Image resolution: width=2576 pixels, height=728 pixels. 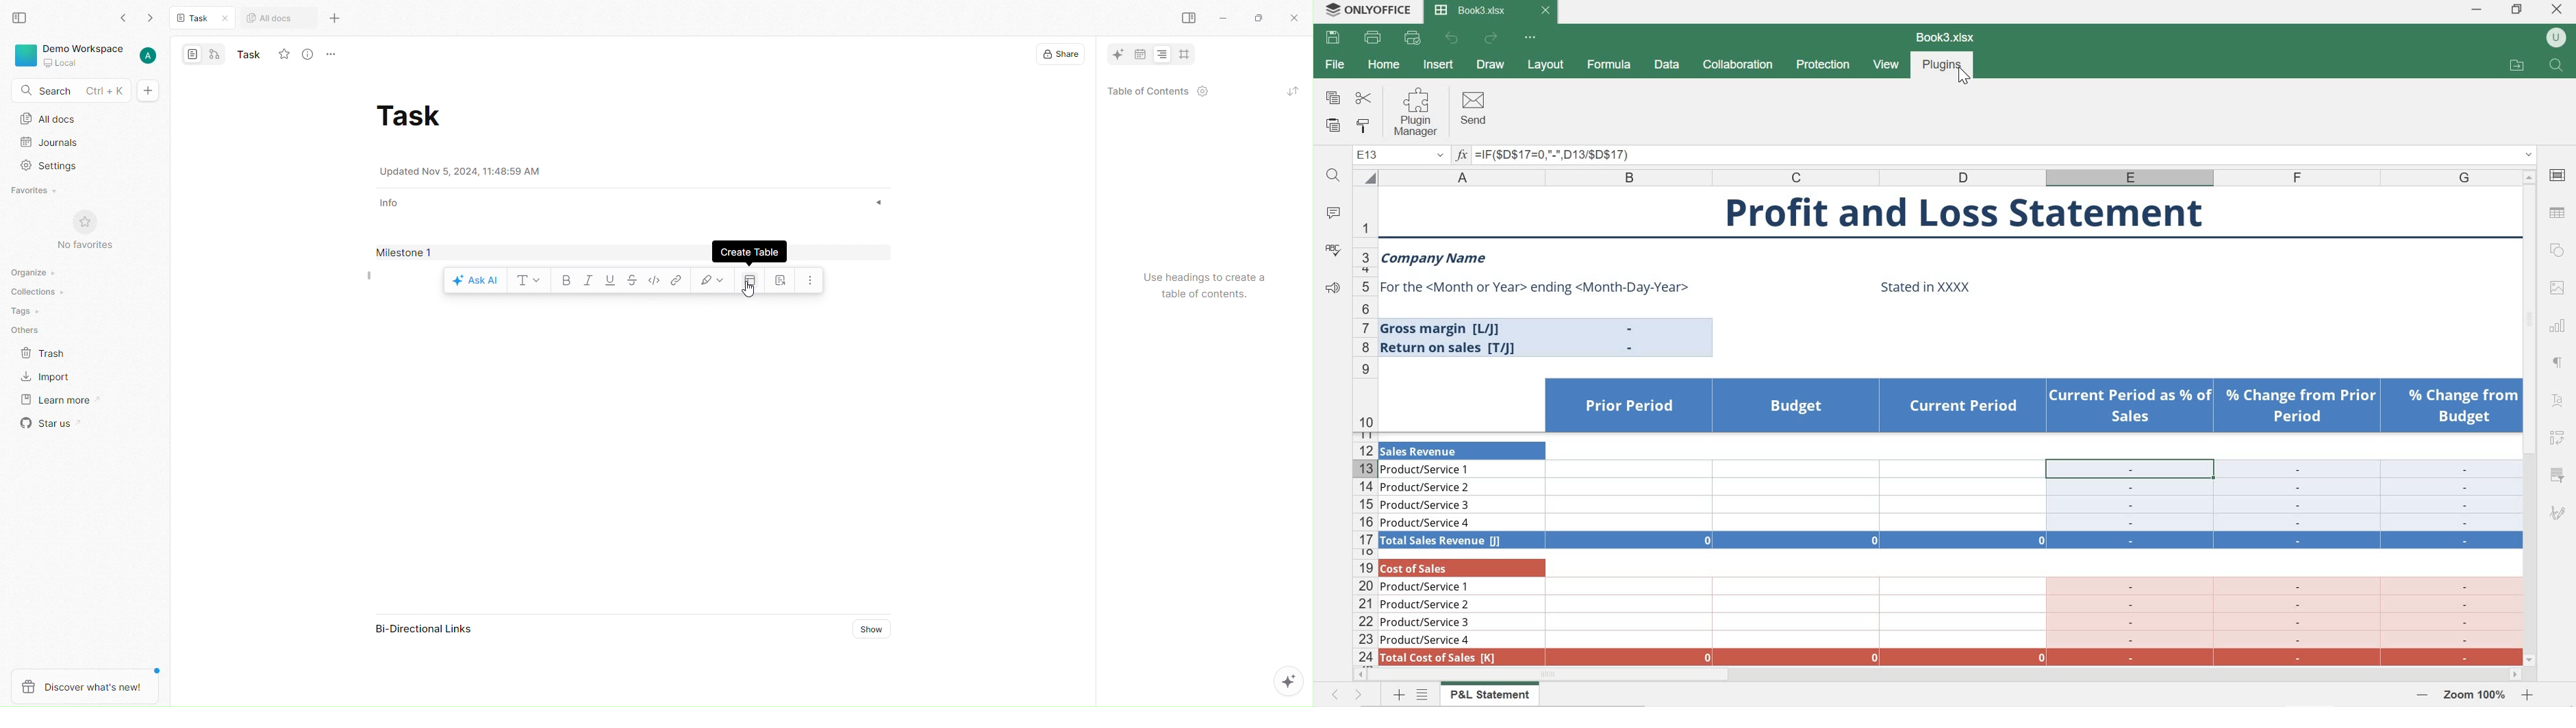 I want to click on protection, so click(x=1822, y=66).